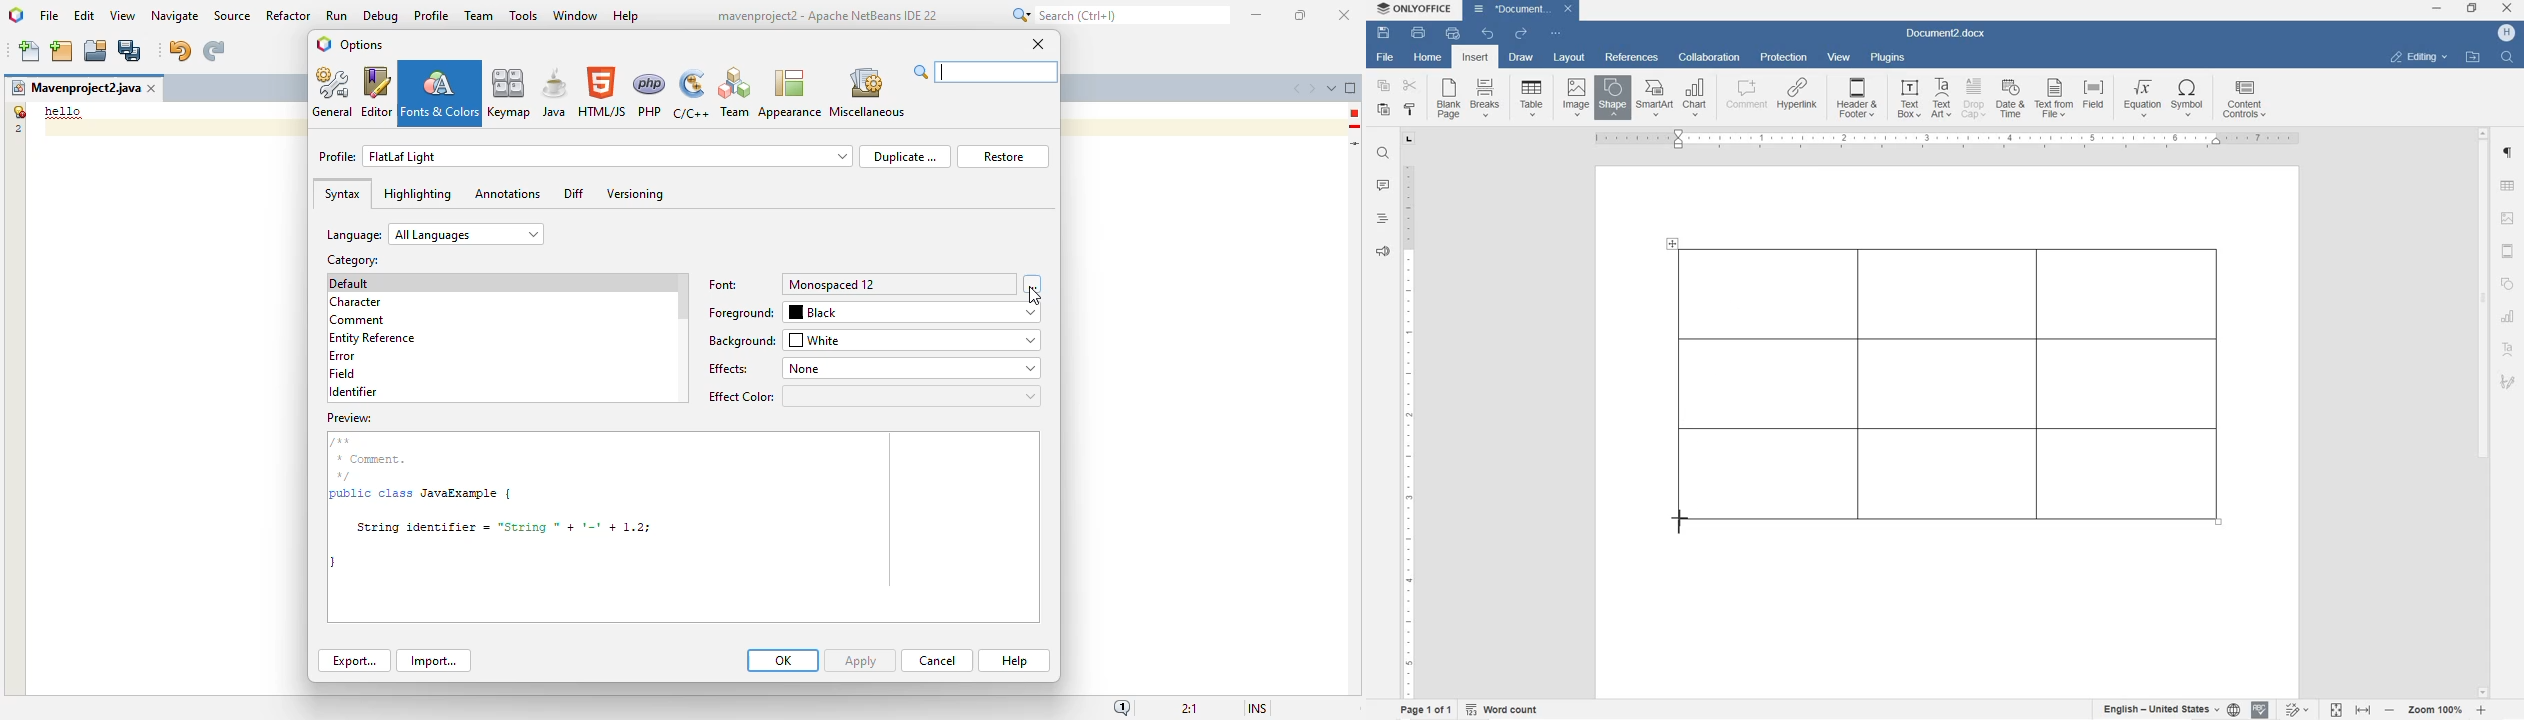 This screenshot has height=728, width=2548. What do you see at coordinates (2437, 8) in the screenshot?
I see `minimize` at bounding box center [2437, 8].